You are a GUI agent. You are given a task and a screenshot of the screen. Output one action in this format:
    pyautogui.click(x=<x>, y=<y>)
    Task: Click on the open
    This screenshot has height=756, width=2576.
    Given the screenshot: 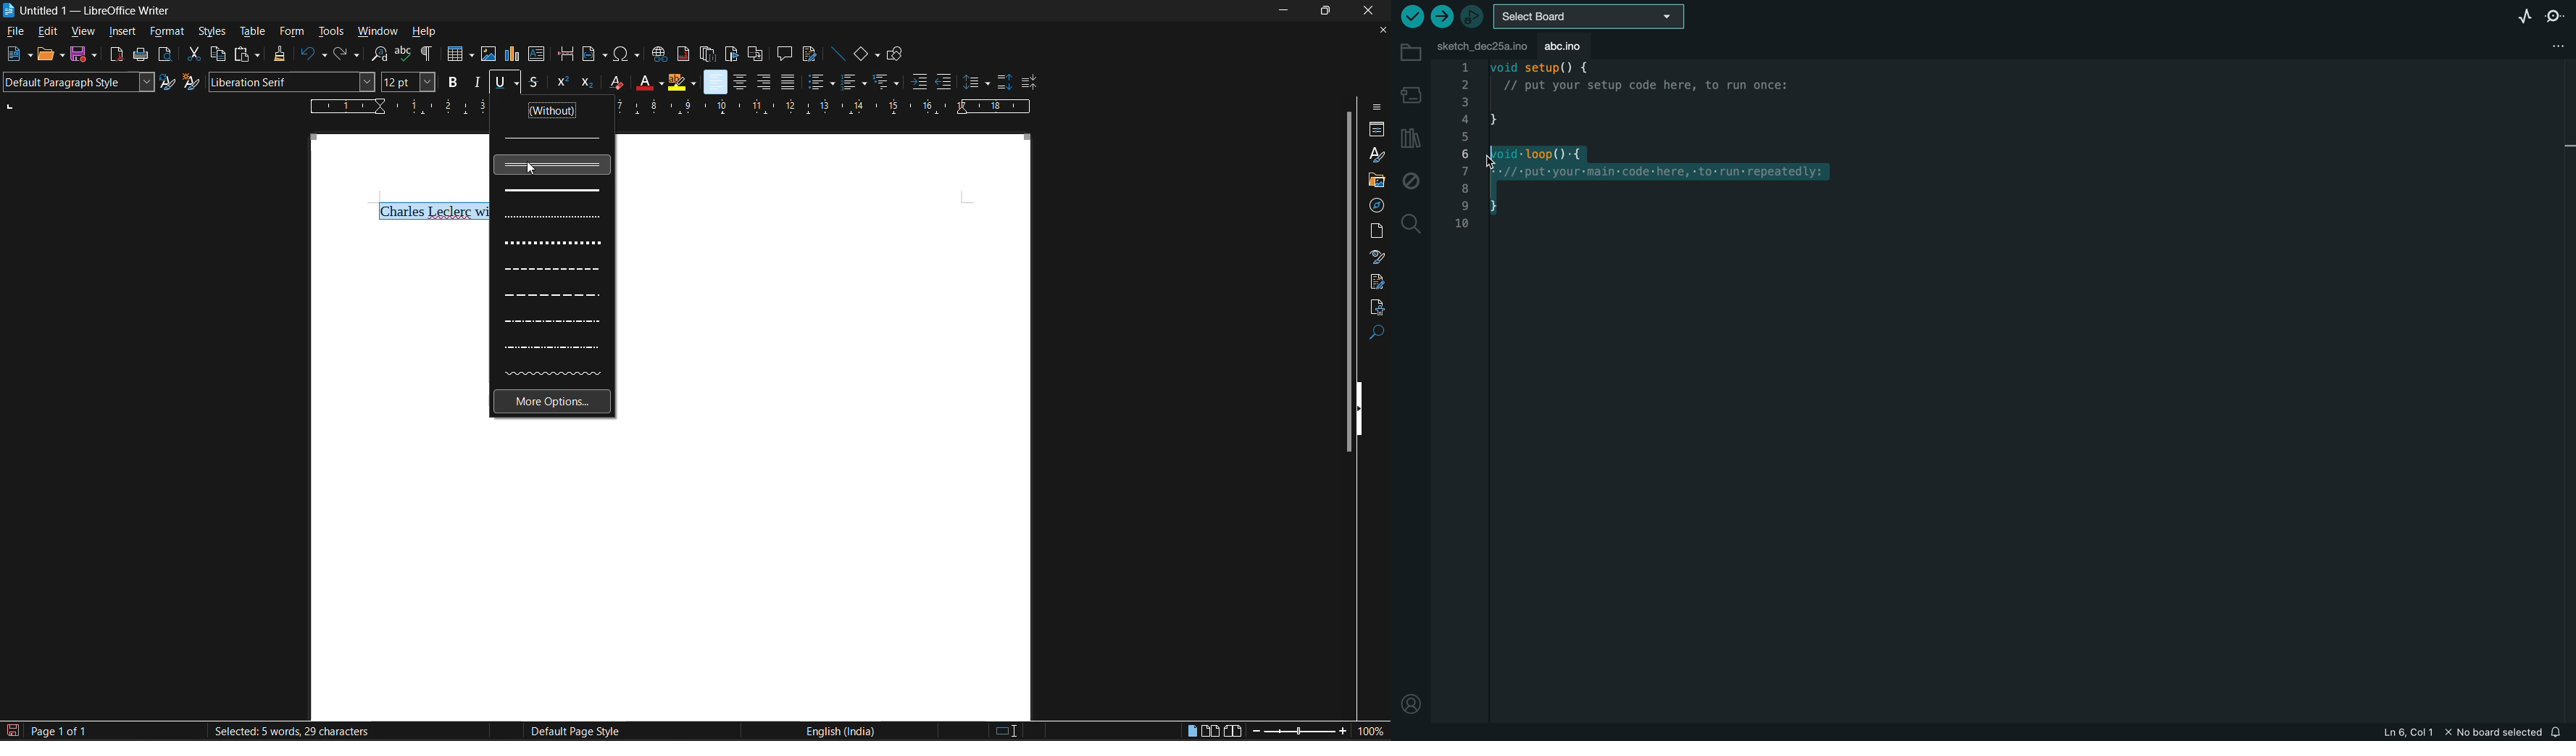 What is the action you would take?
    pyautogui.click(x=54, y=56)
    